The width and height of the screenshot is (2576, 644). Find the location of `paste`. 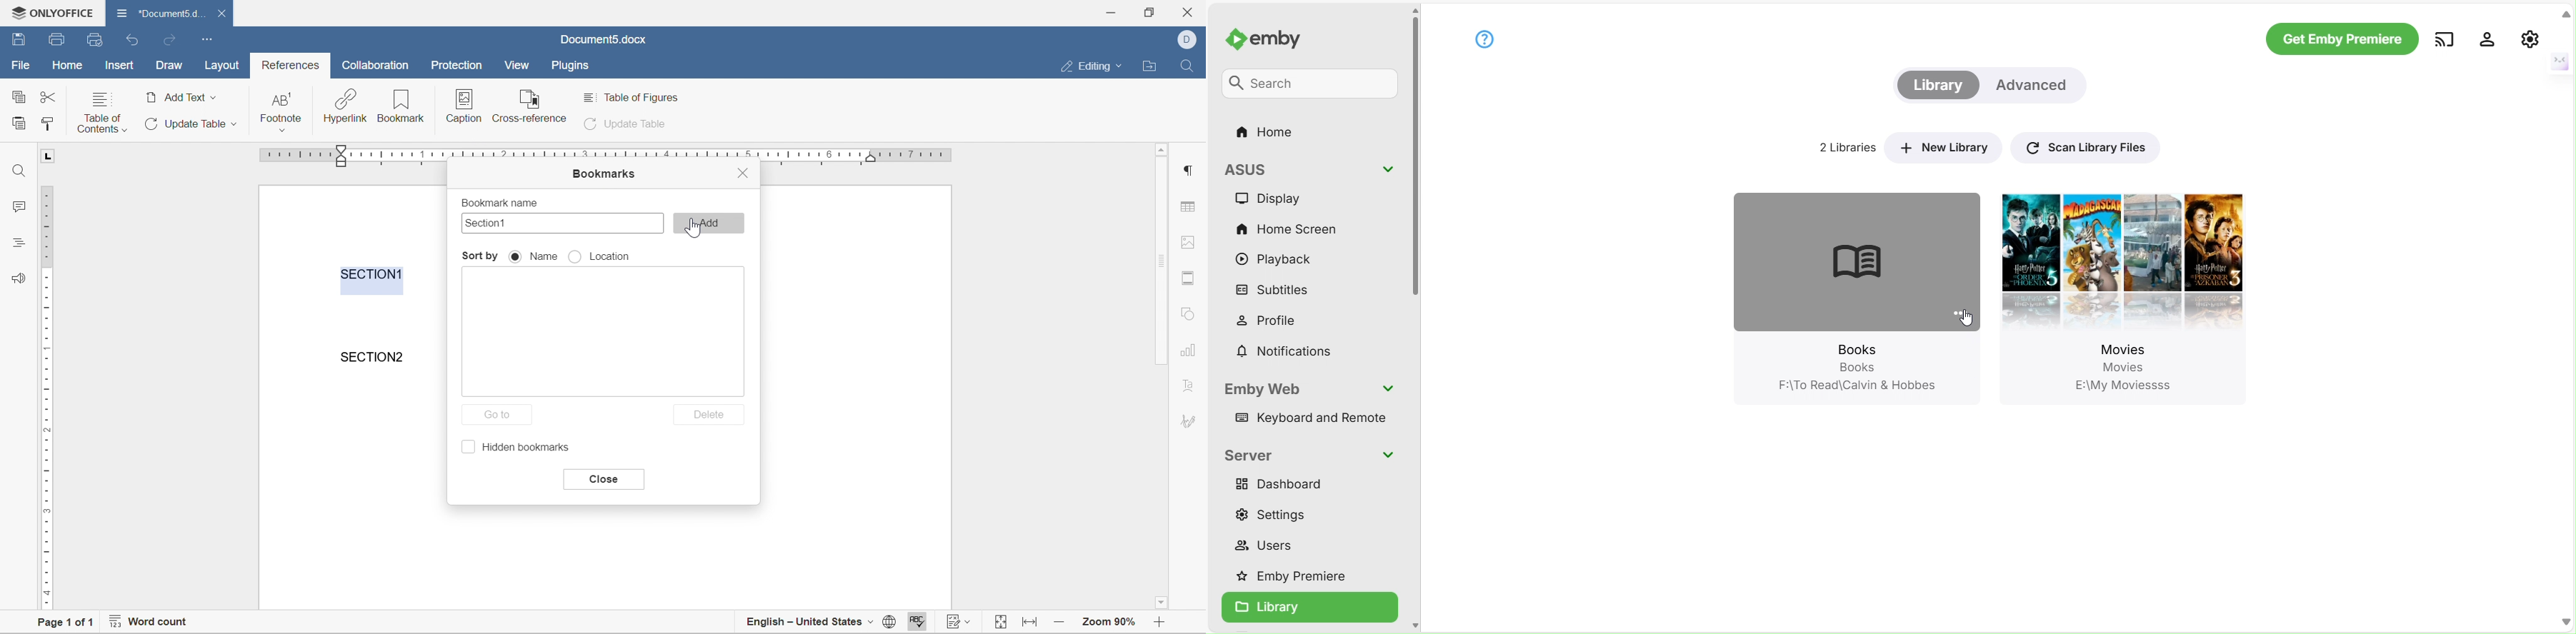

paste is located at coordinates (19, 122).